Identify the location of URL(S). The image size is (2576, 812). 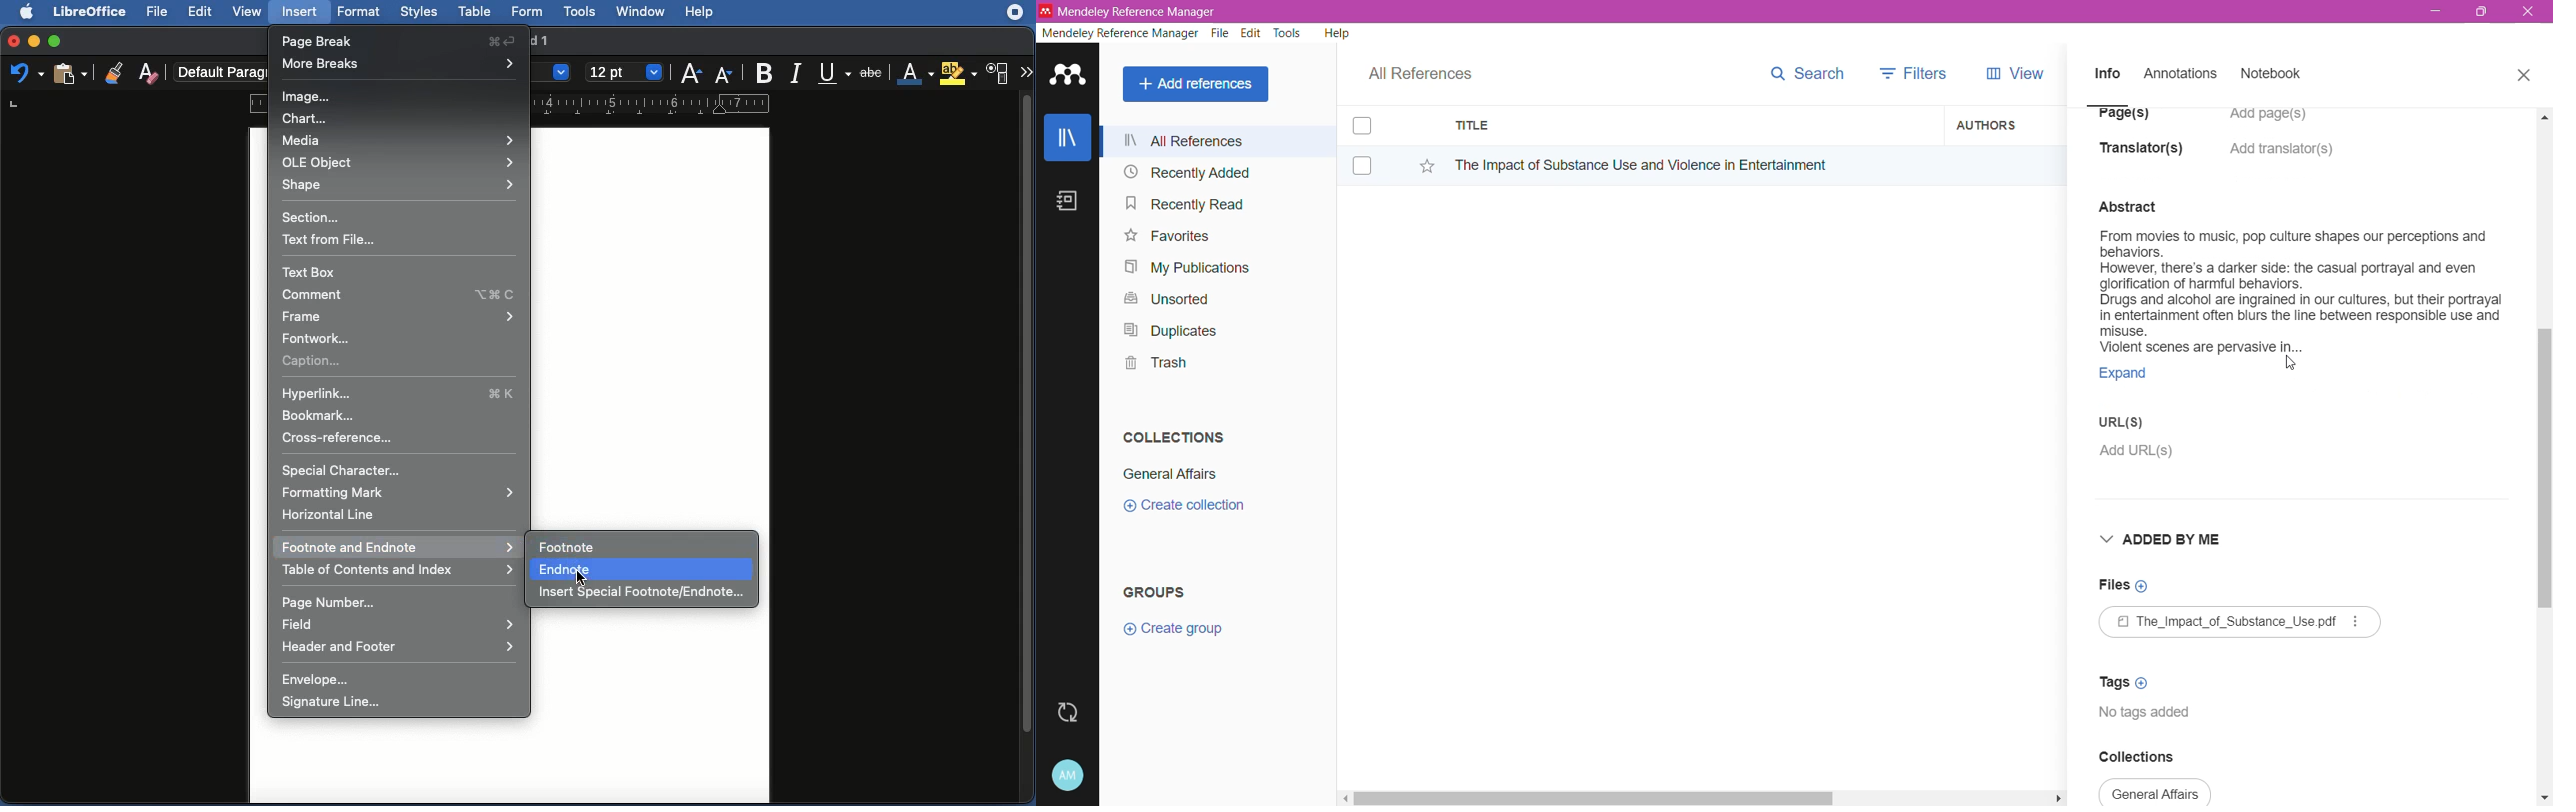
(2131, 427).